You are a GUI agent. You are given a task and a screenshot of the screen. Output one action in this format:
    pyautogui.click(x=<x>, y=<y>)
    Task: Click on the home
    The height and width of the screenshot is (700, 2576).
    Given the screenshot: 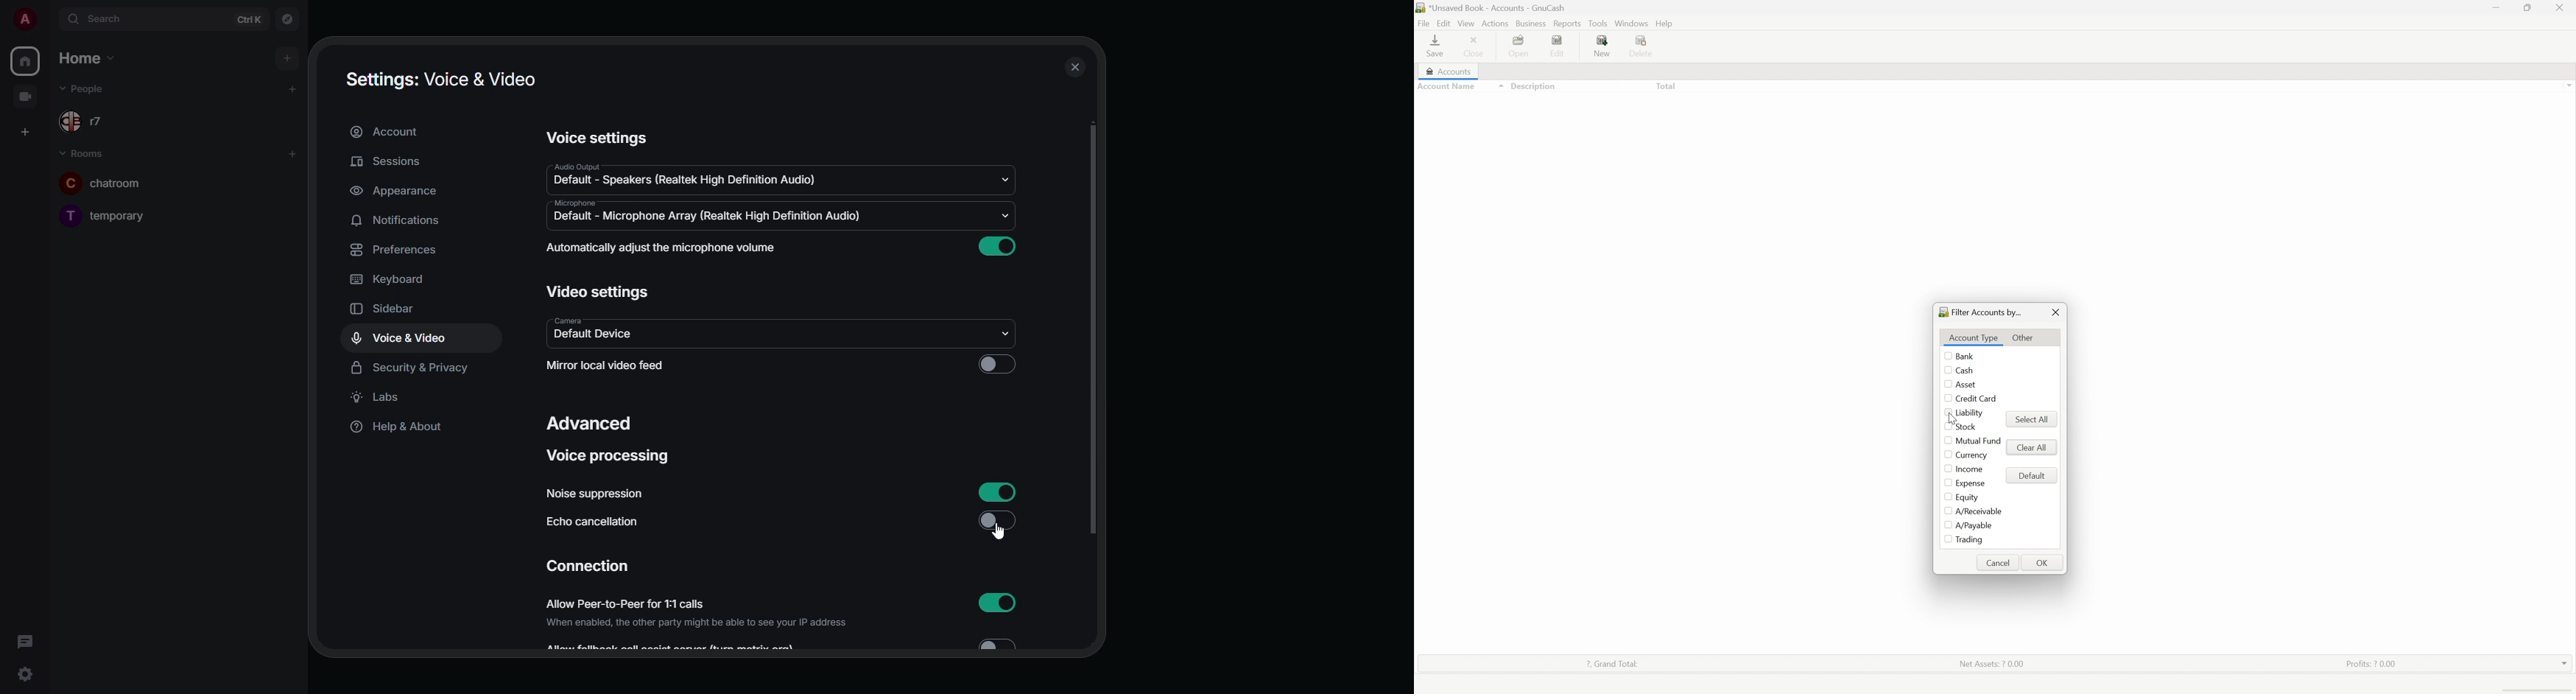 What is the action you would take?
    pyautogui.click(x=87, y=56)
    